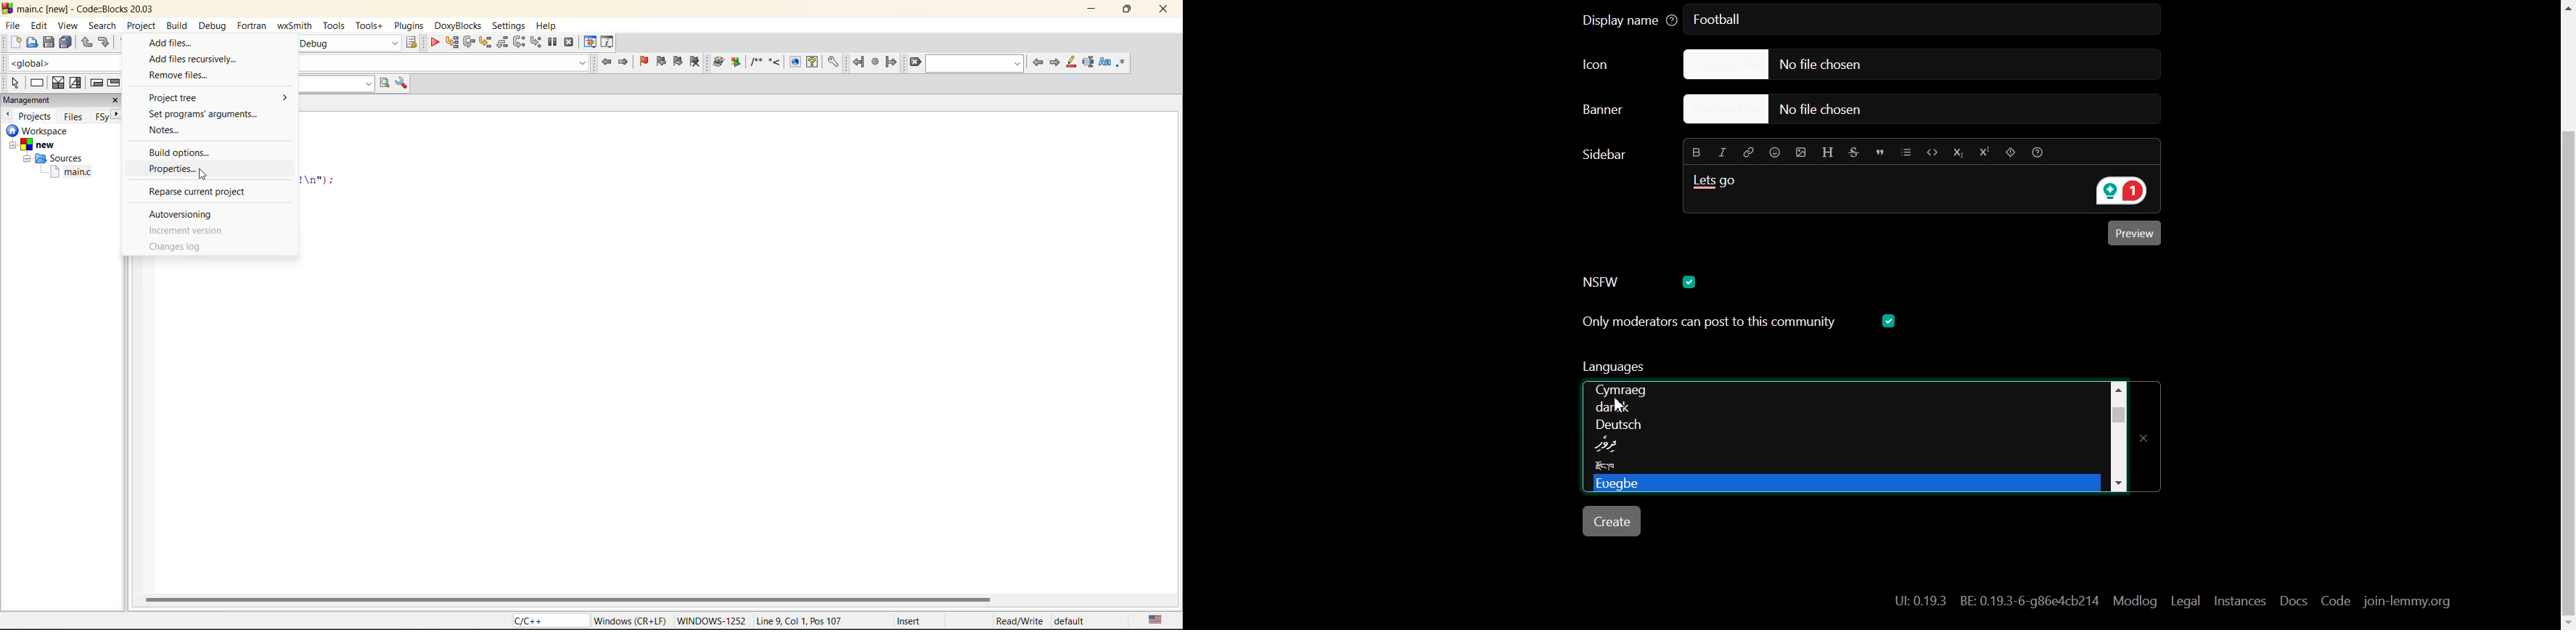 This screenshot has height=644, width=2576. Describe the element at coordinates (550, 24) in the screenshot. I see `help` at that location.